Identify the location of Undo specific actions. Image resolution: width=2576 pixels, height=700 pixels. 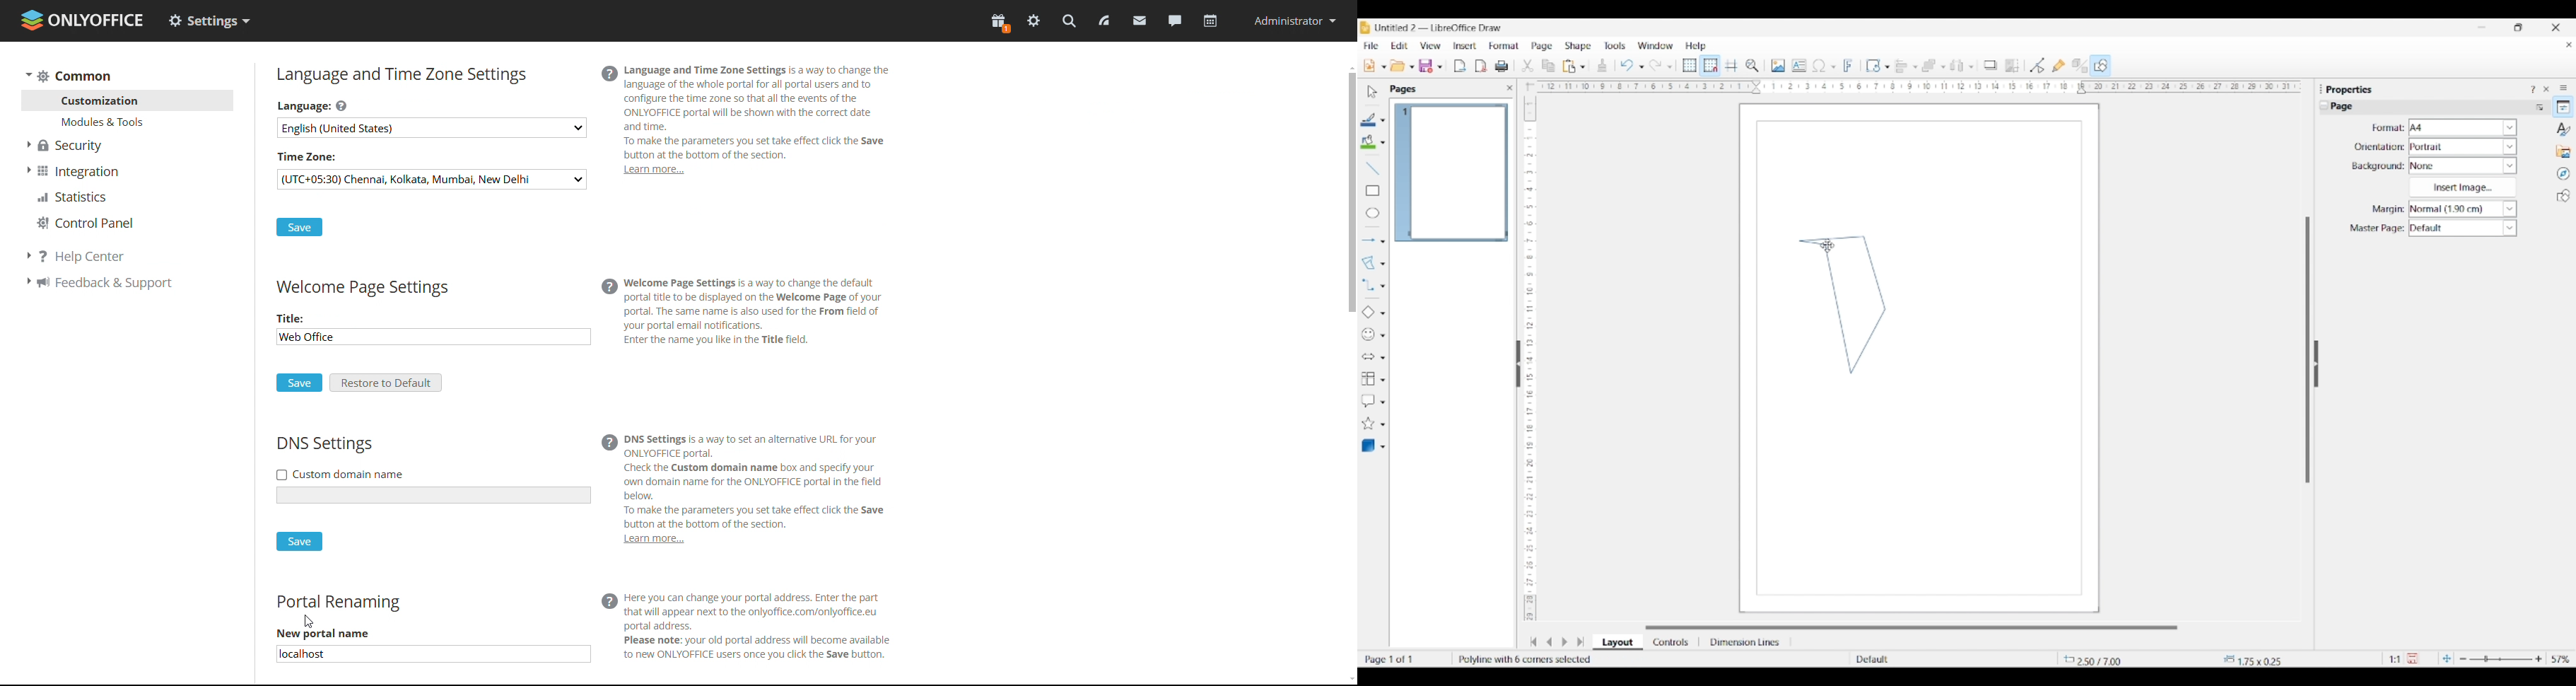
(1641, 67).